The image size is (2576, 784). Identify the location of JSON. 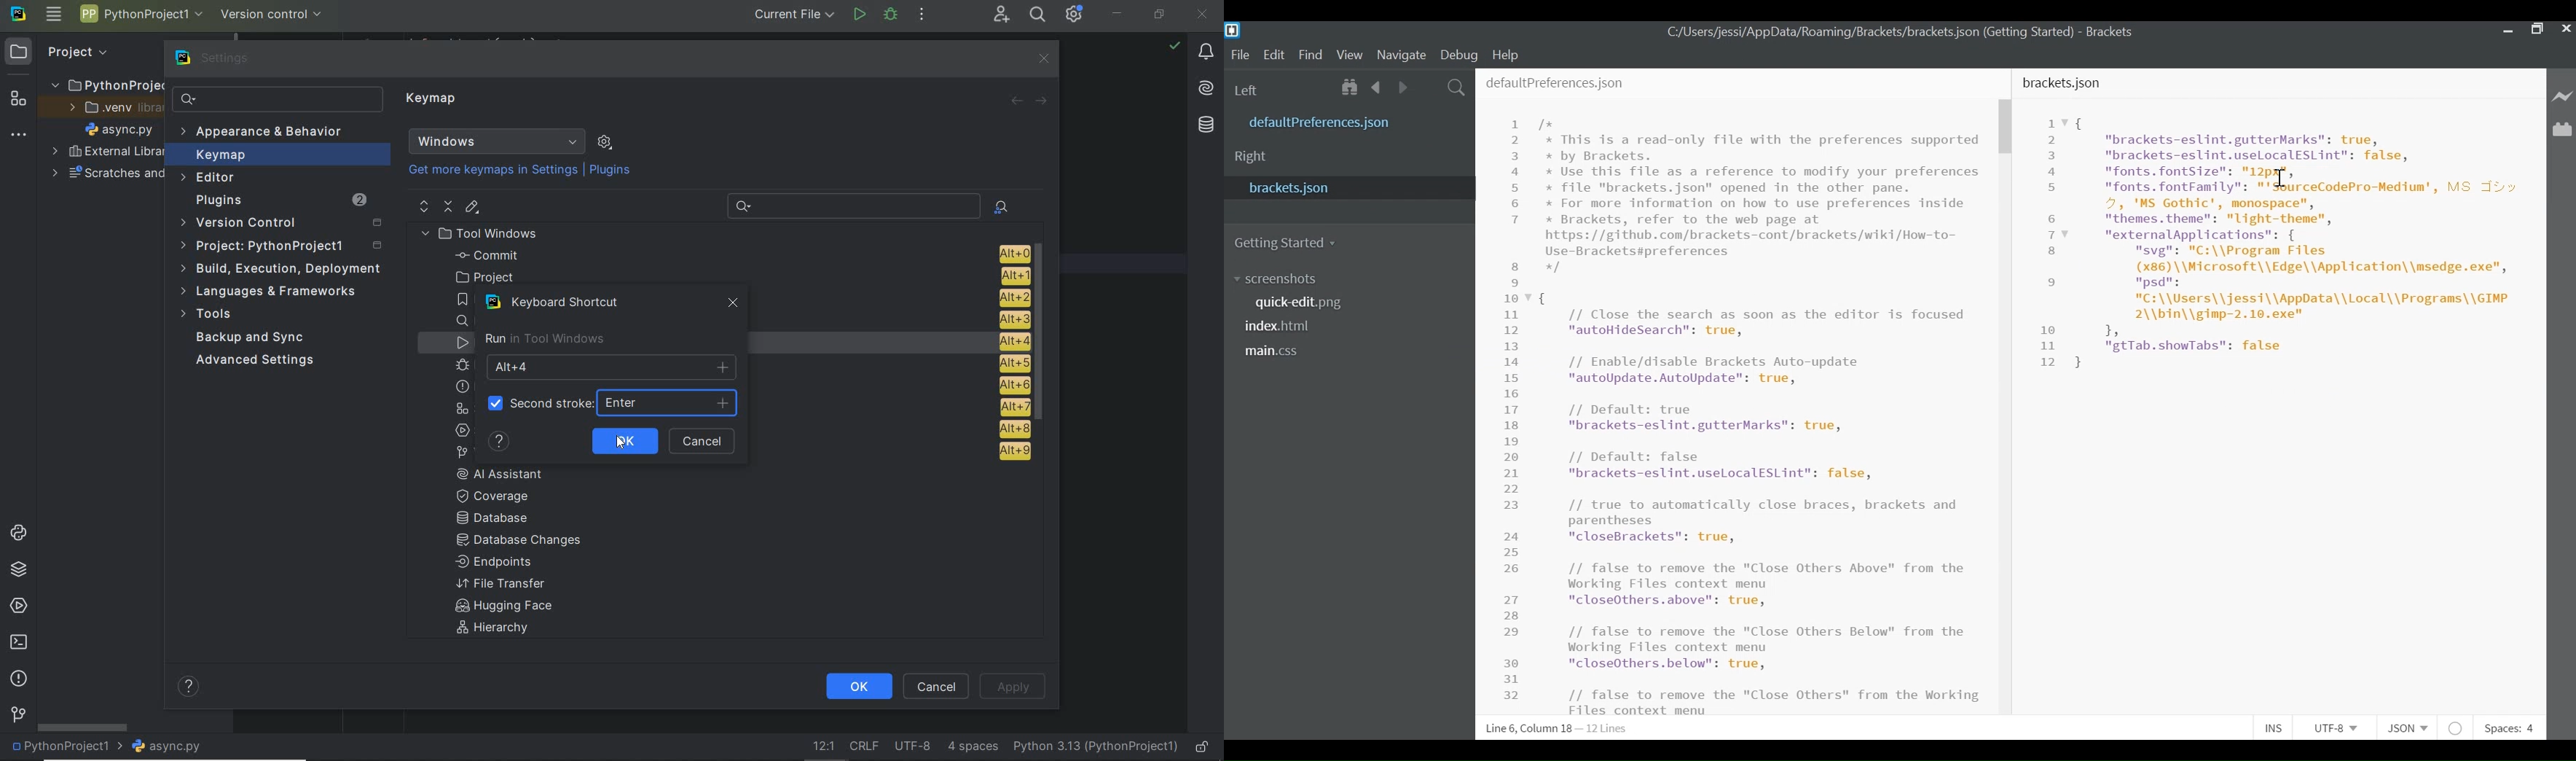
(2412, 728).